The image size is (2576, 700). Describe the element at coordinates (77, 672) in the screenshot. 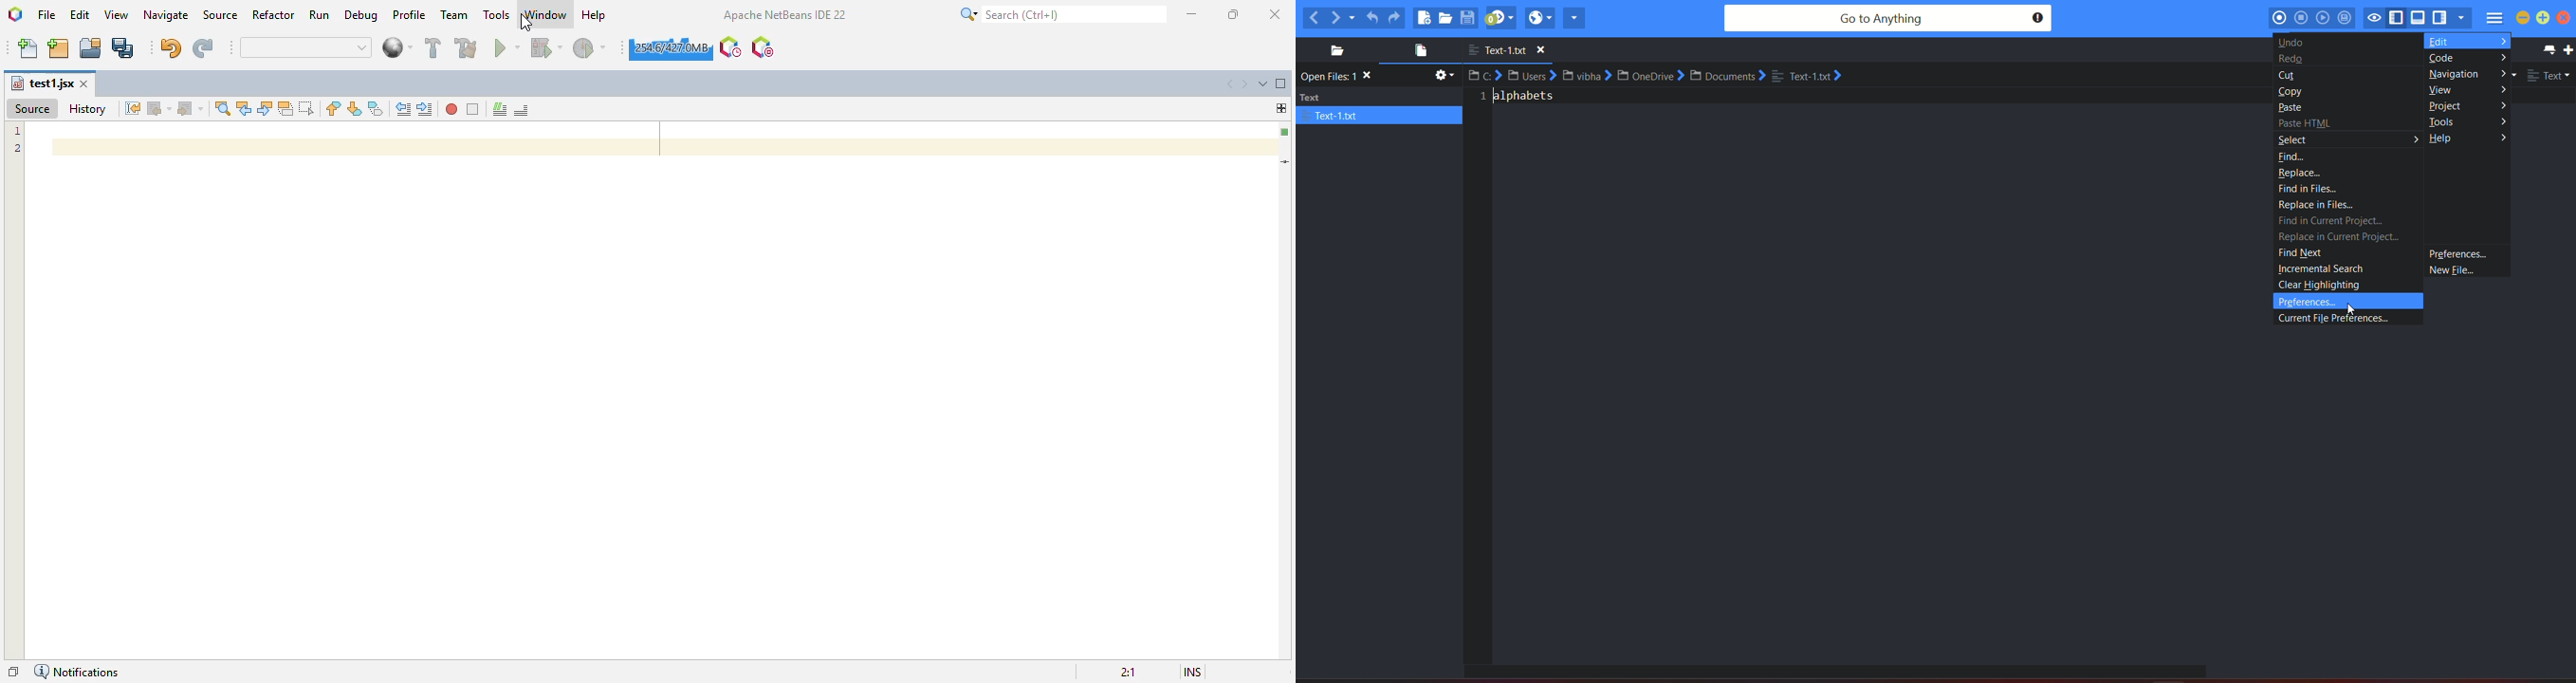

I see `notifications` at that location.